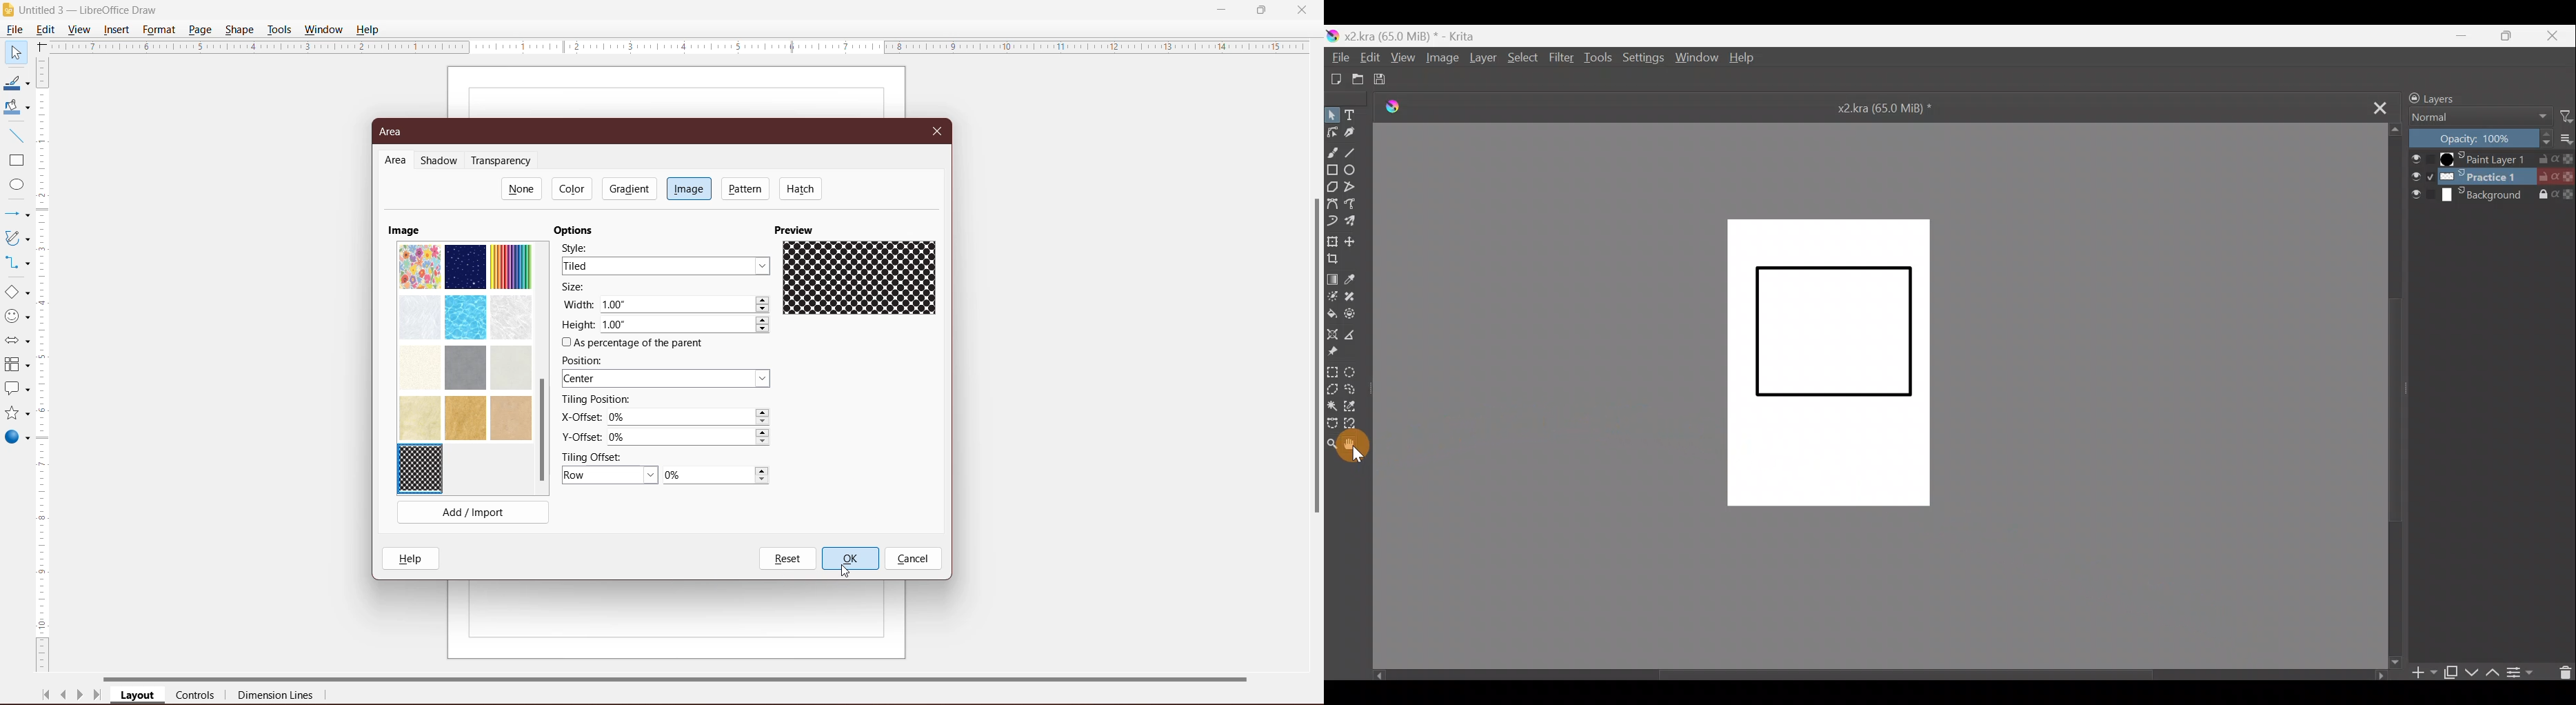  Describe the element at coordinates (1353, 116) in the screenshot. I see `Text tool` at that location.